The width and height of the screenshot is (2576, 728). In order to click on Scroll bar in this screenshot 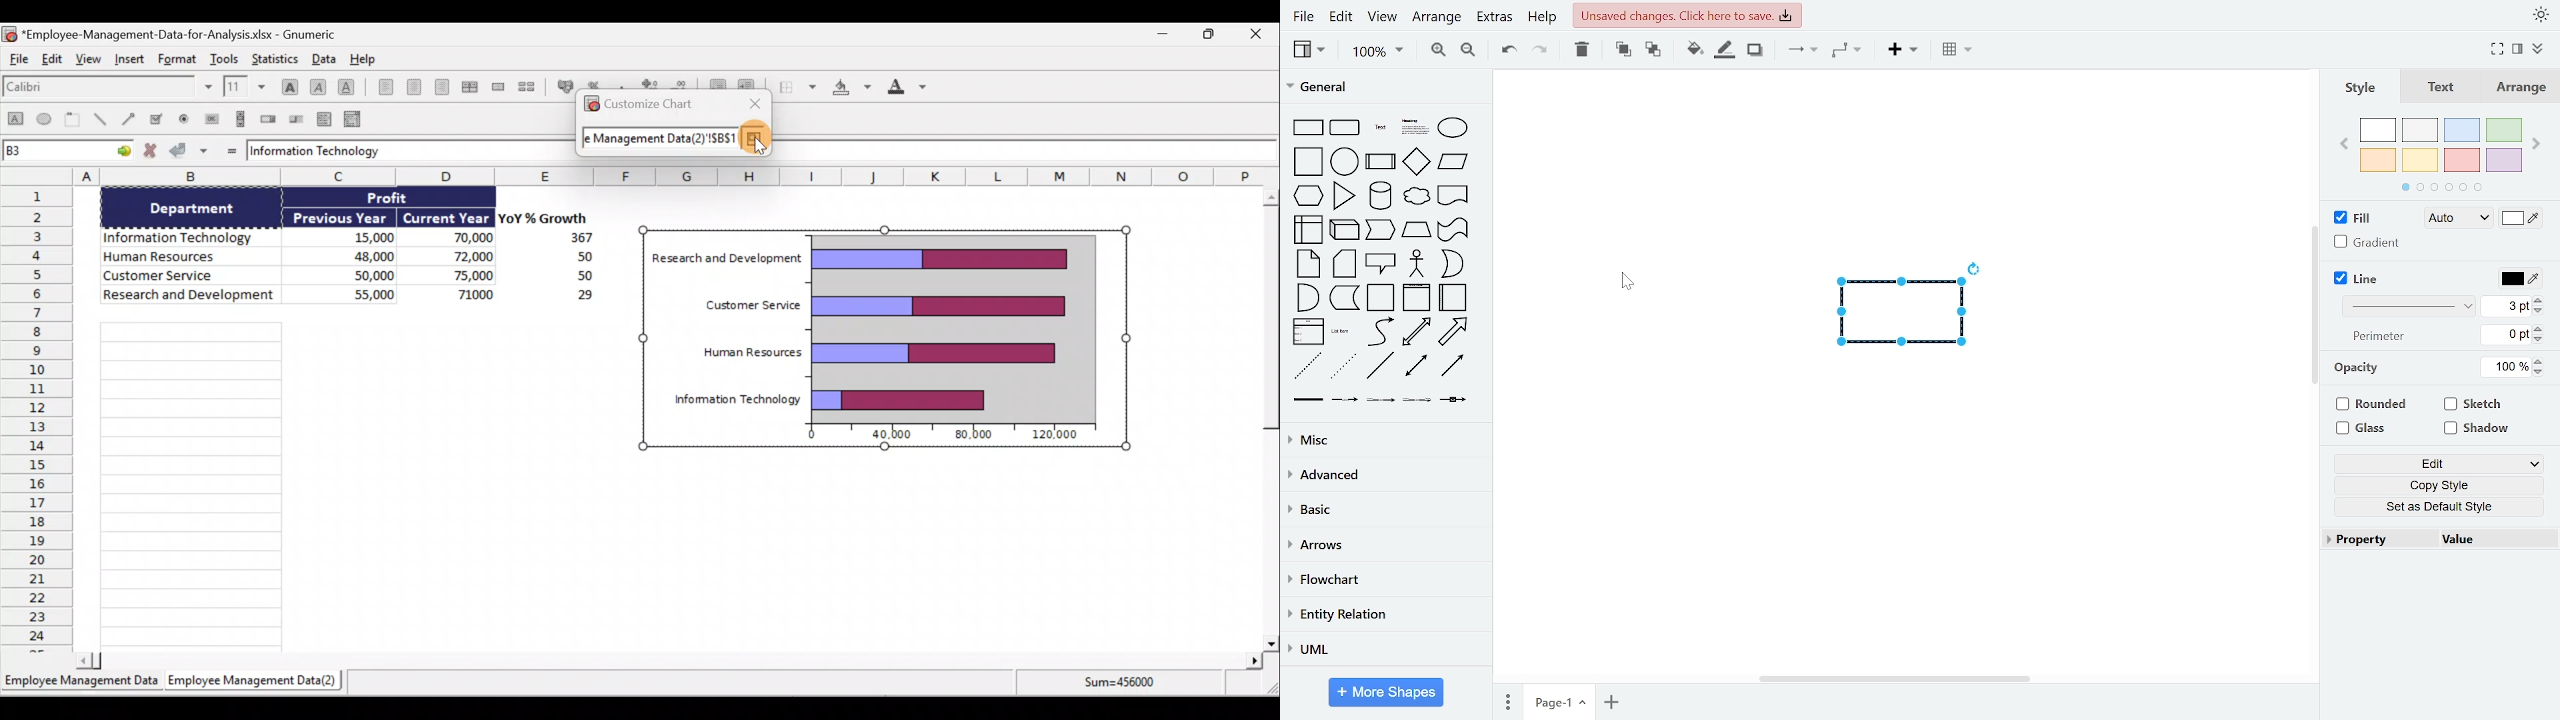, I will do `click(1265, 416)`.